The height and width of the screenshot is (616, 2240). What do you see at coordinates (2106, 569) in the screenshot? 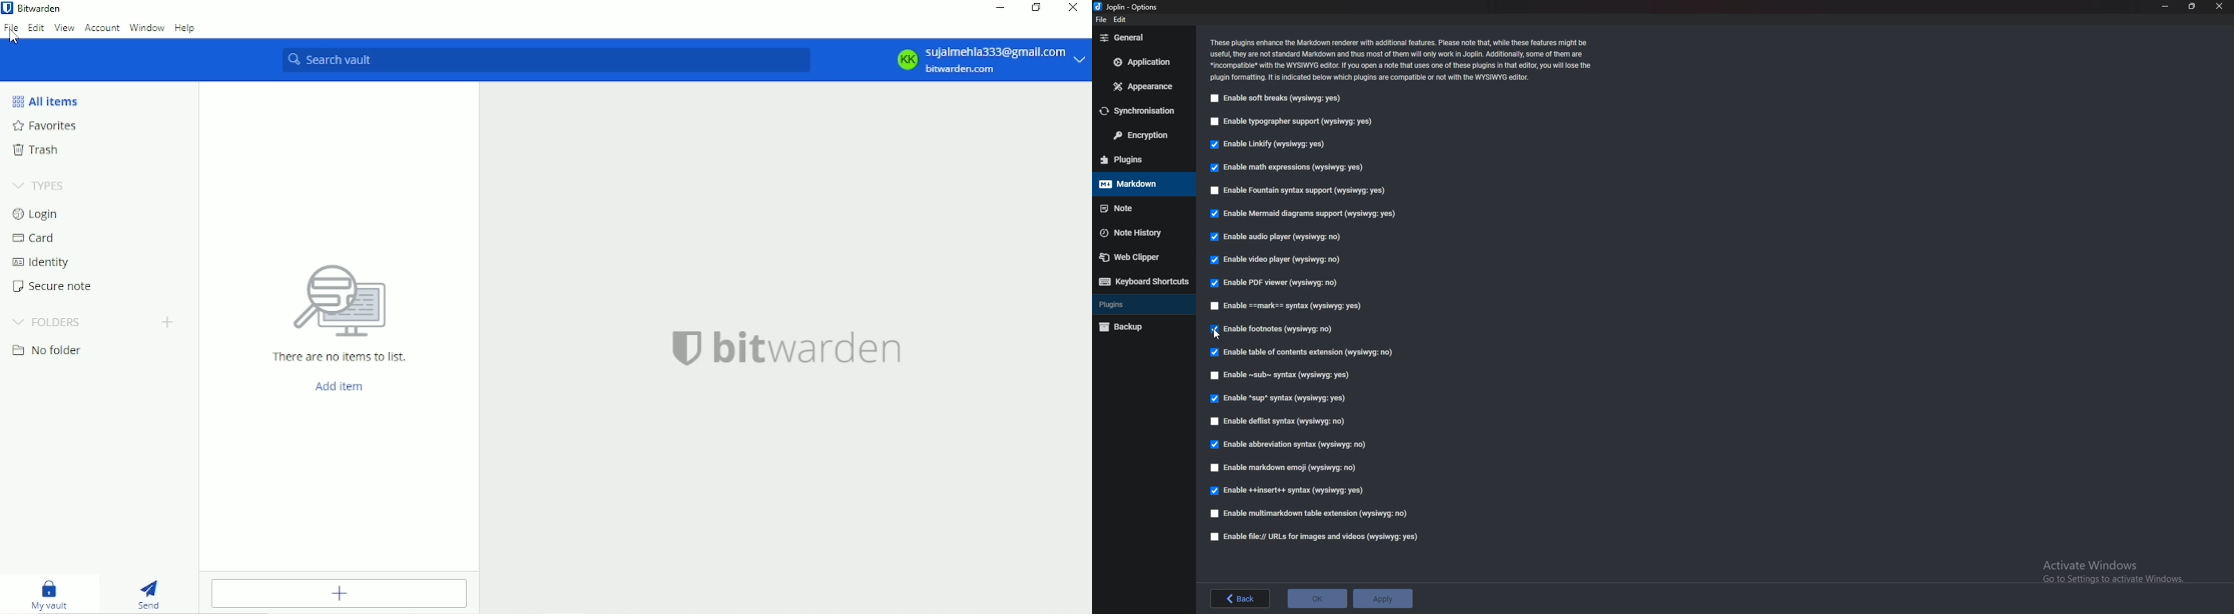
I see `Activate Windows
Go to Settings to activate Windows.` at bounding box center [2106, 569].